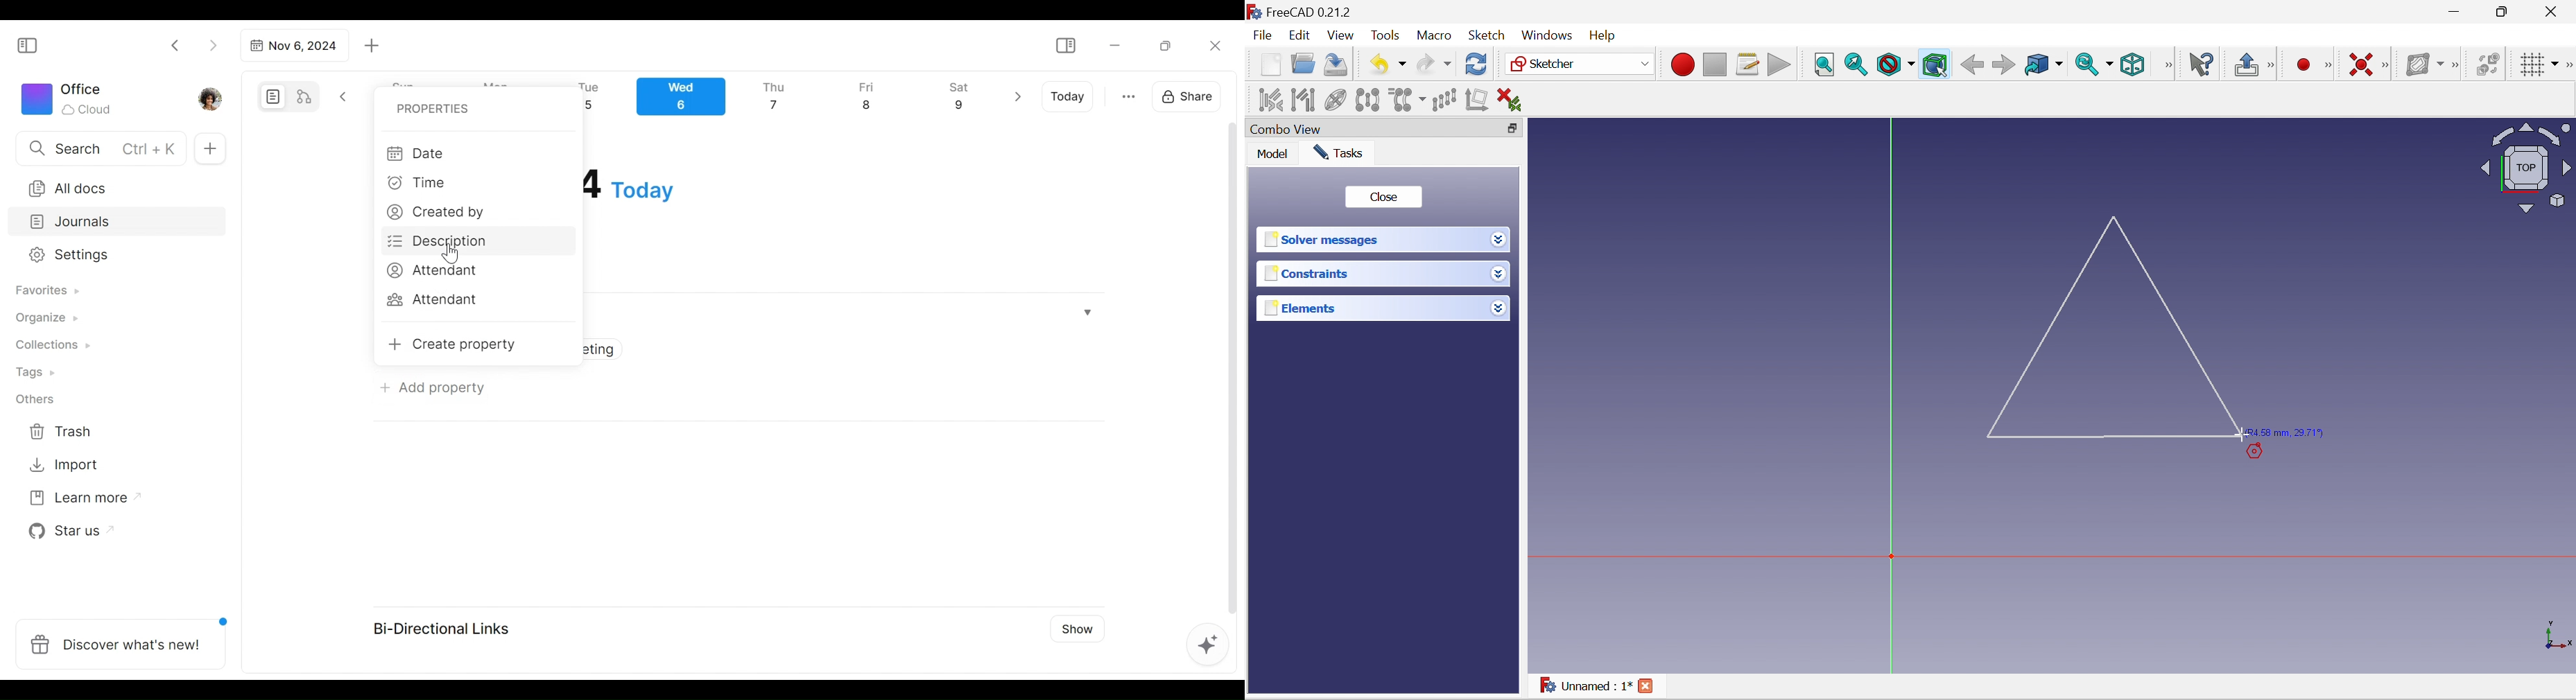 The width and height of the screenshot is (2576, 700). What do you see at coordinates (1748, 65) in the screenshot?
I see `Macros` at bounding box center [1748, 65].